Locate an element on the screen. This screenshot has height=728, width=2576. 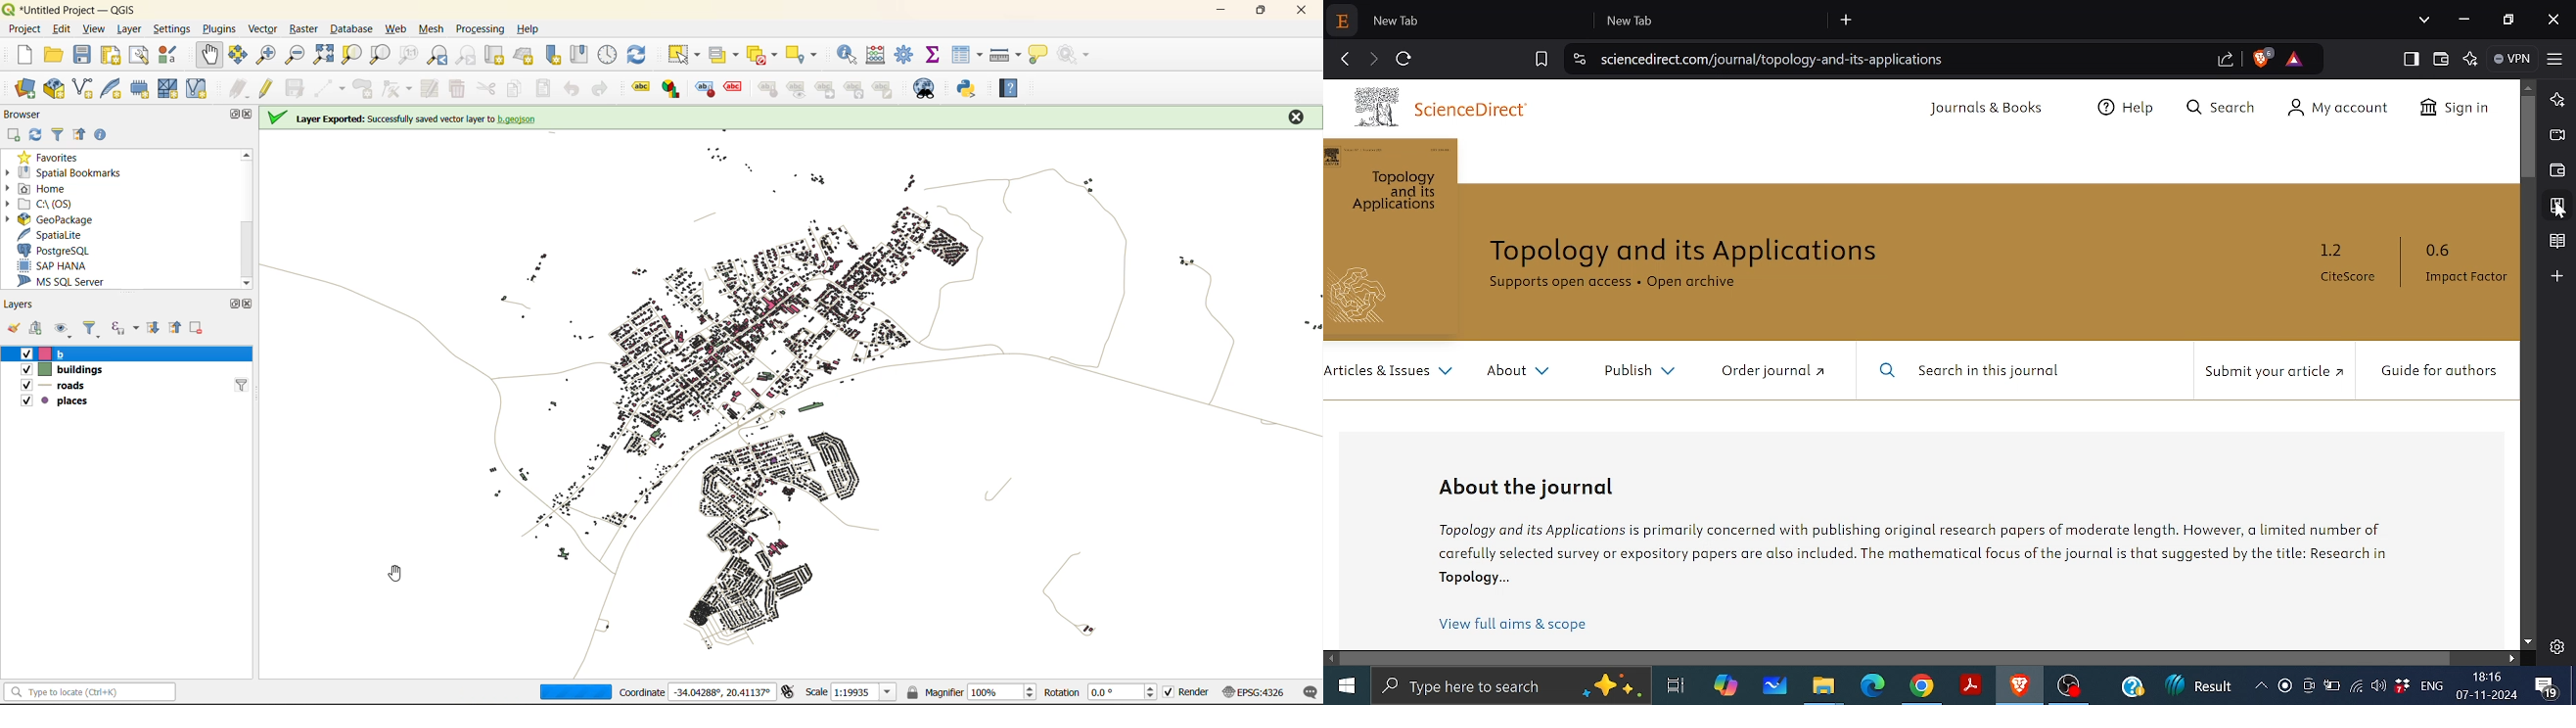
buildings is located at coordinates (54, 368).